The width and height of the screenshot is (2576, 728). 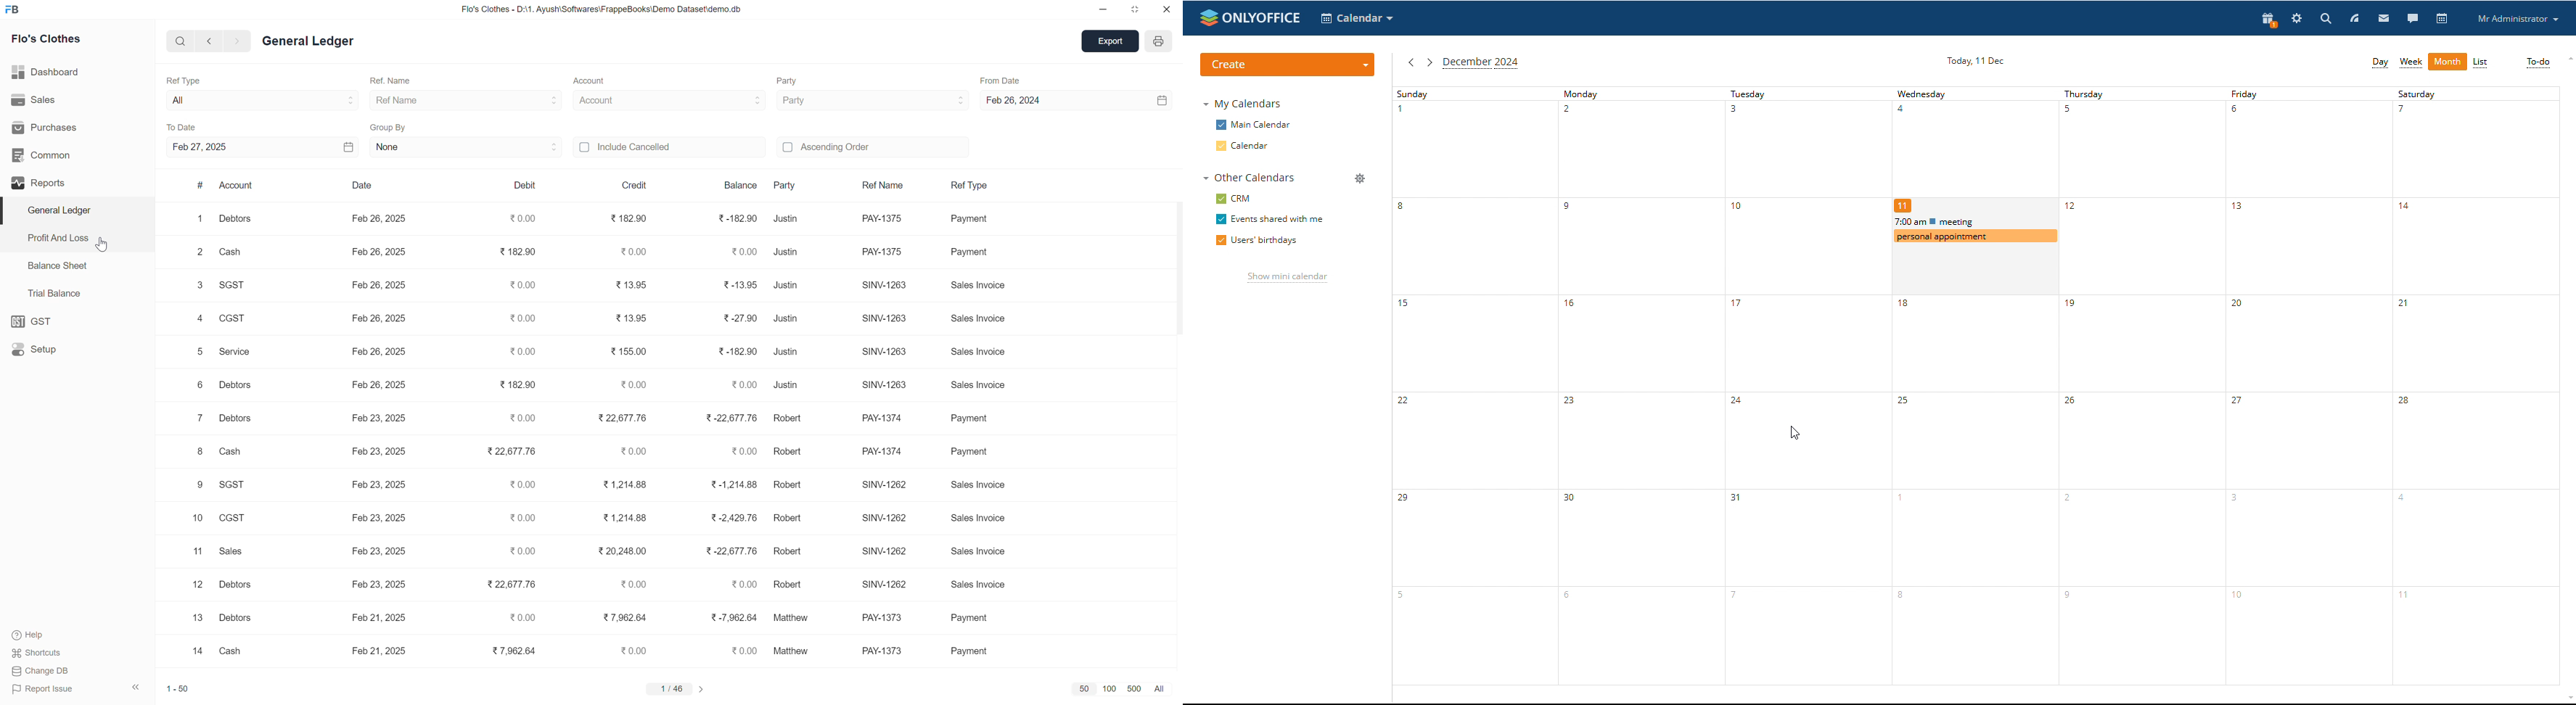 What do you see at coordinates (885, 619) in the screenshot?
I see `PAY-1373` at bounding box center [885, 619].